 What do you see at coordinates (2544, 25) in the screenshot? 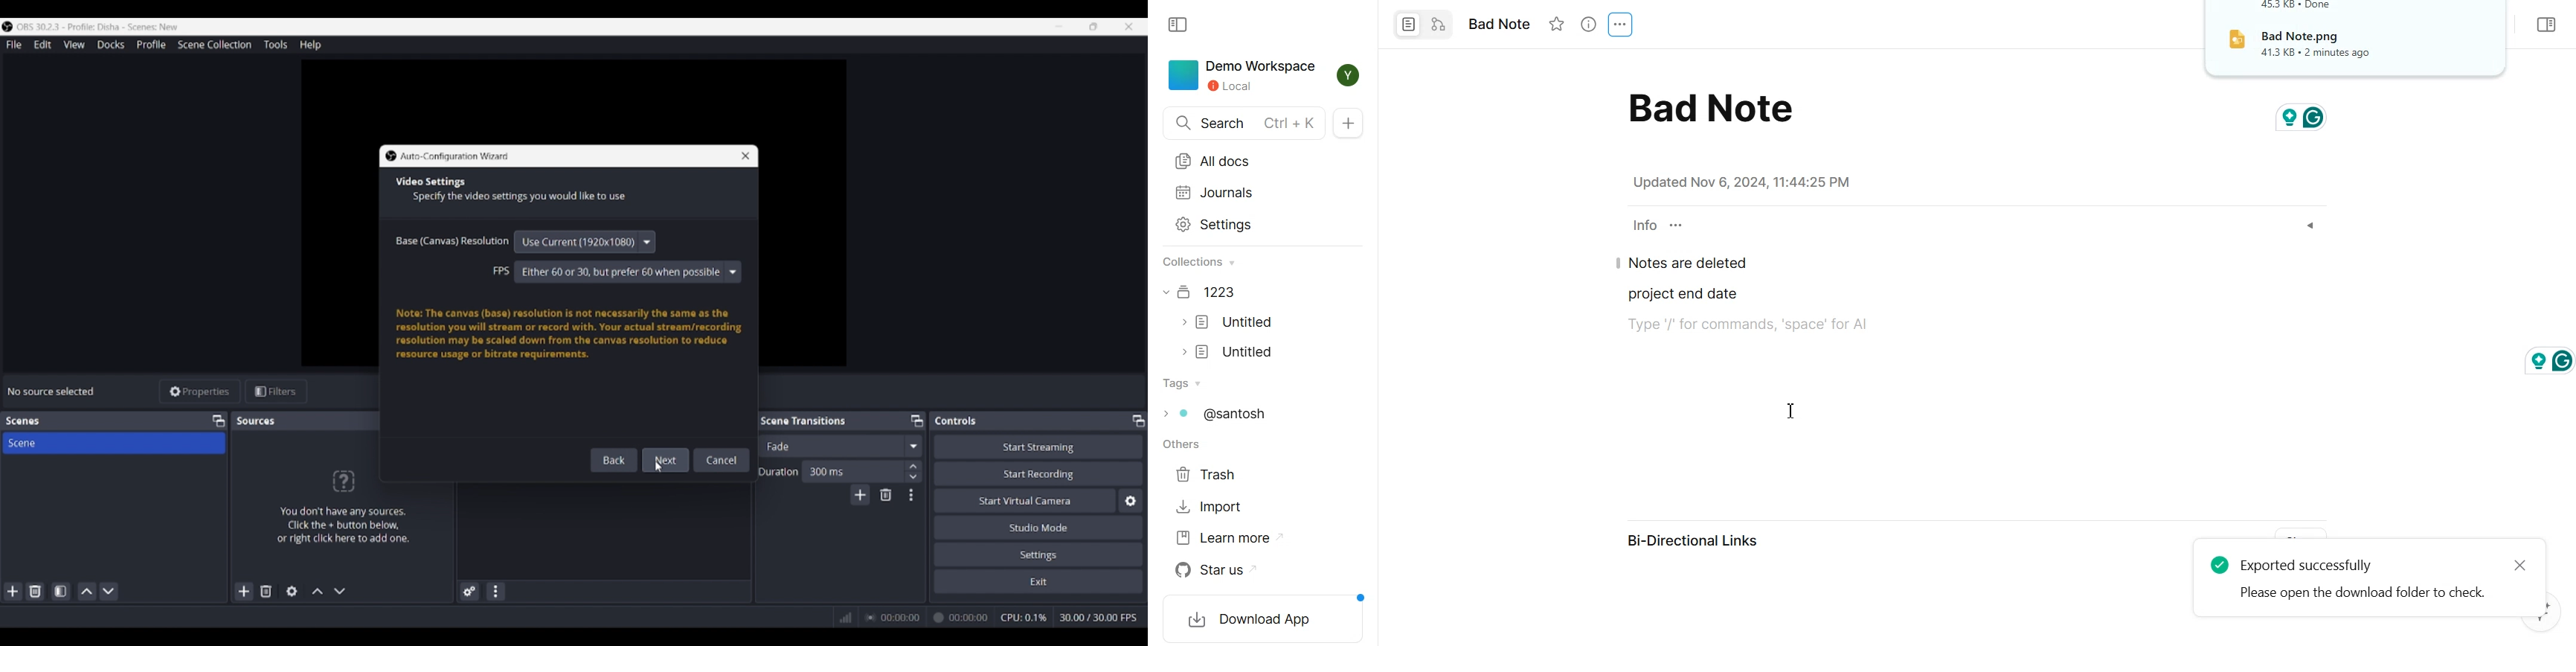
I see `Collapse sidebar` at bounding box center [2544, 25].